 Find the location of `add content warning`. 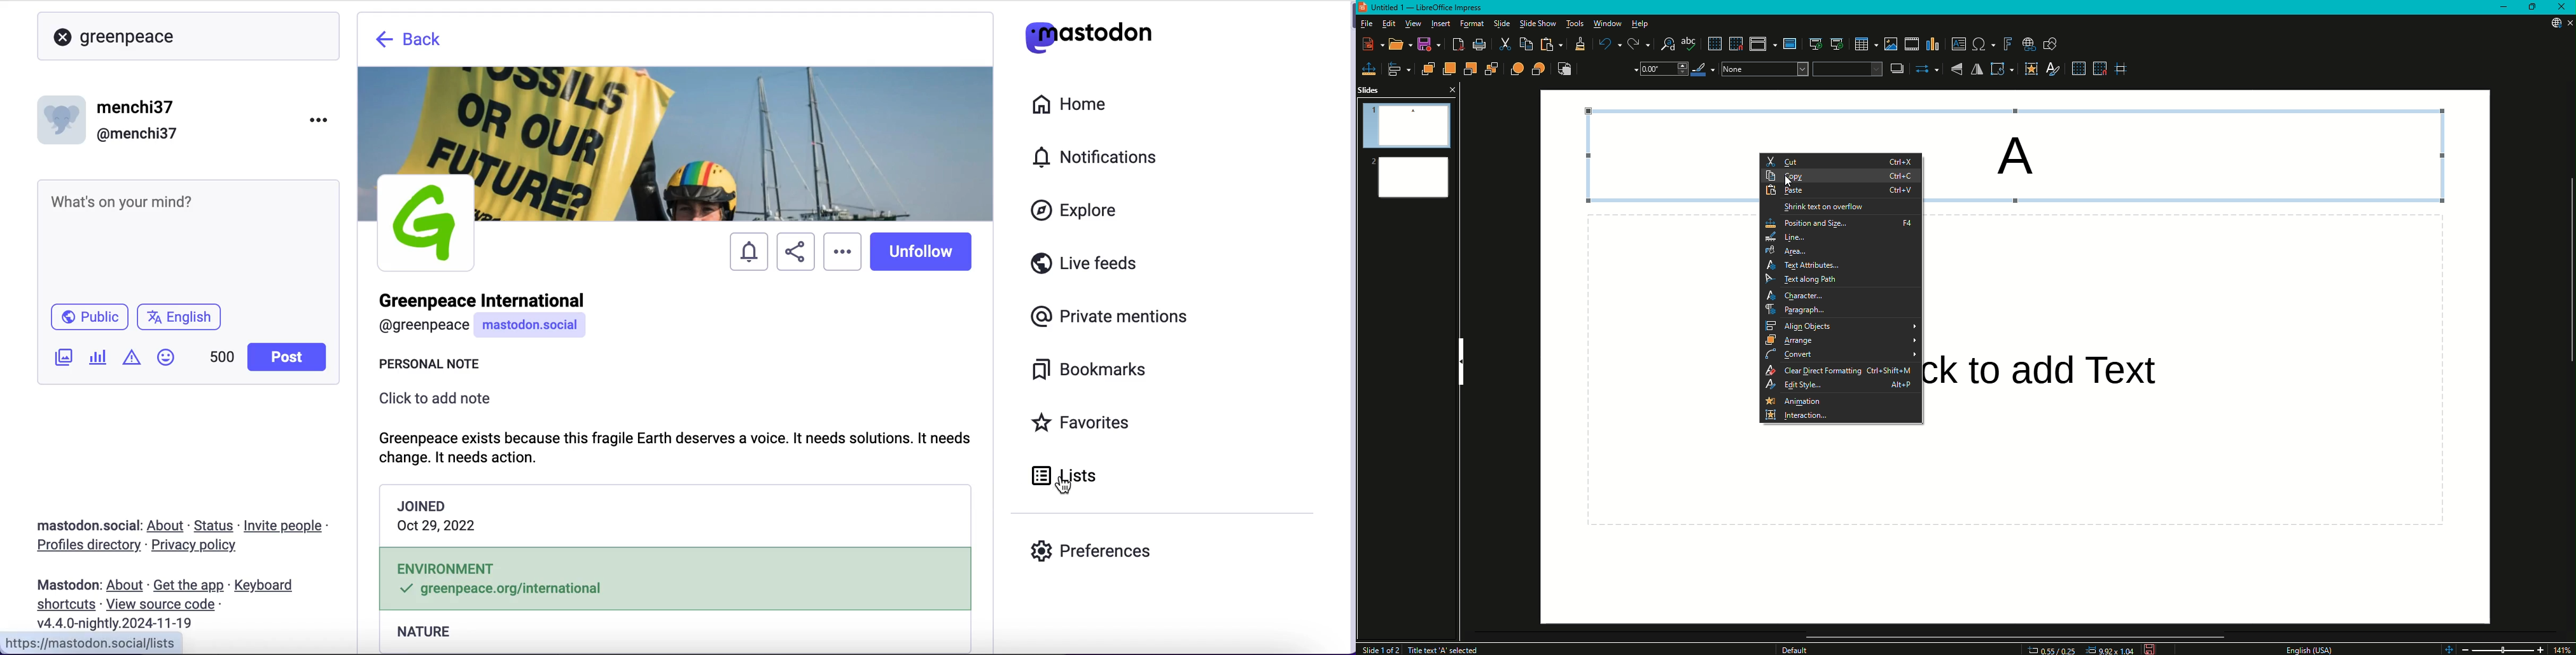

add content warning is located at coordinates (134, 359).